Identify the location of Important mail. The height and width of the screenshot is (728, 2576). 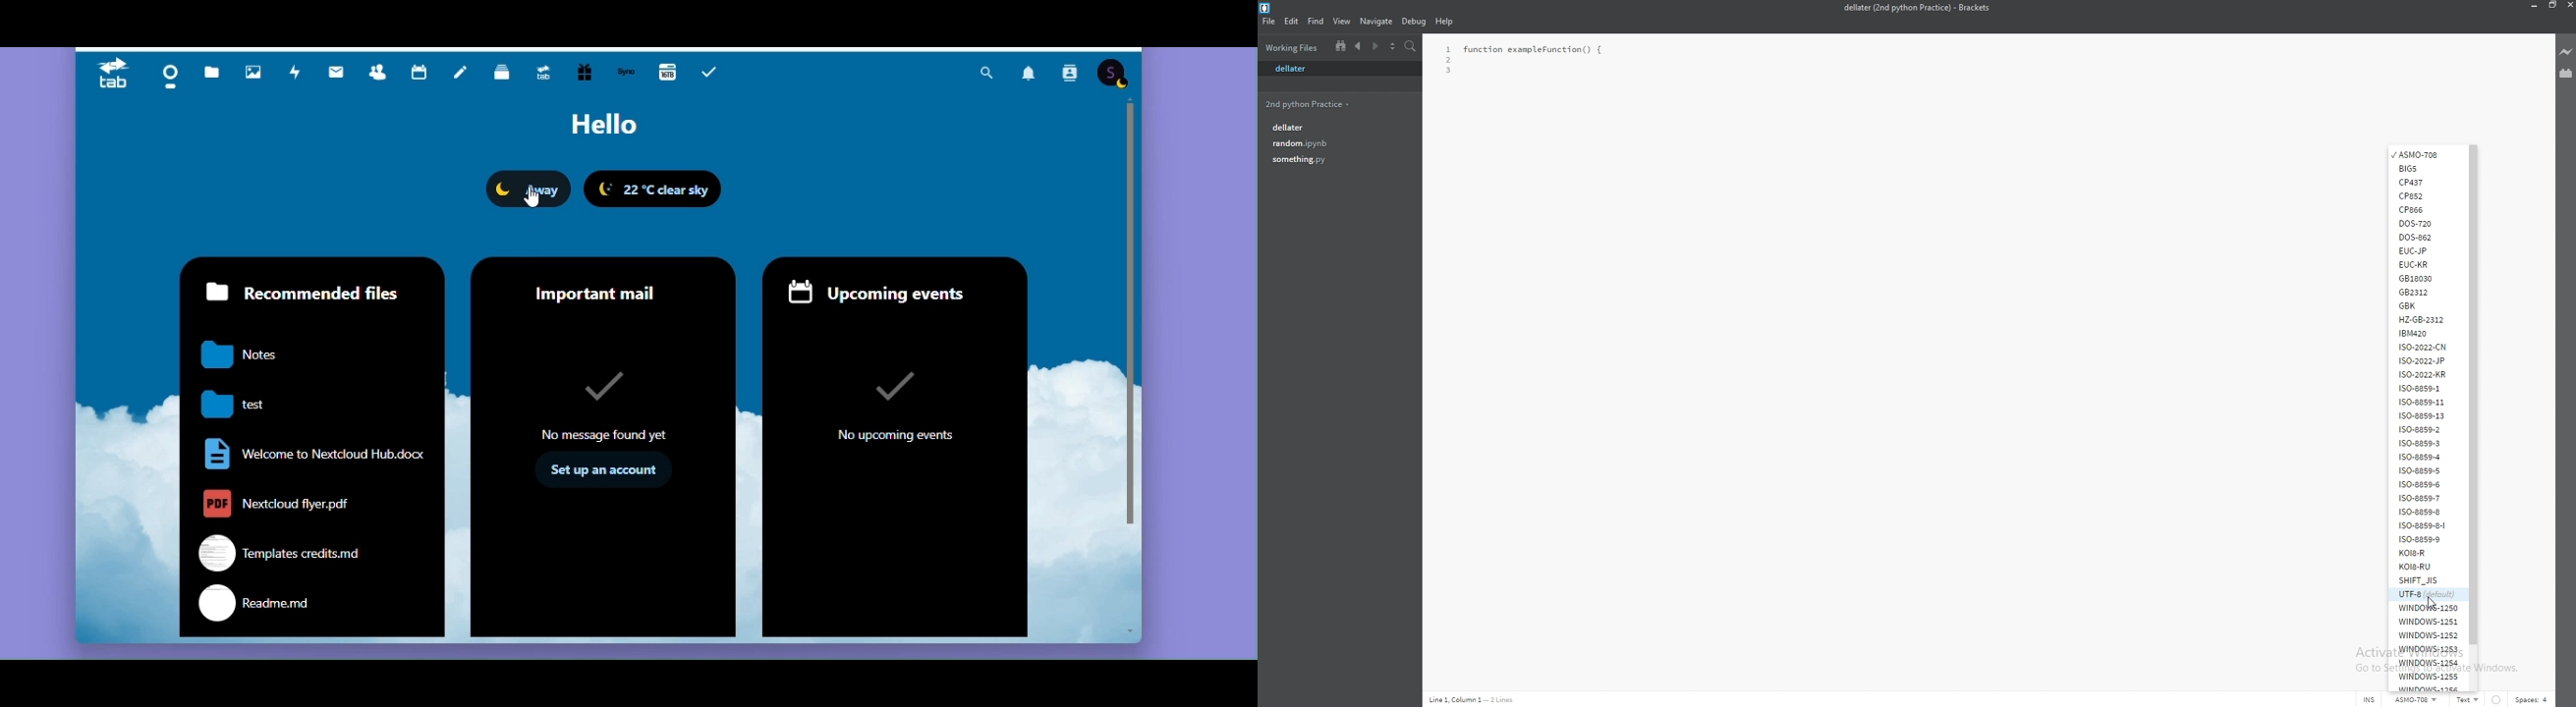
(602, 286).